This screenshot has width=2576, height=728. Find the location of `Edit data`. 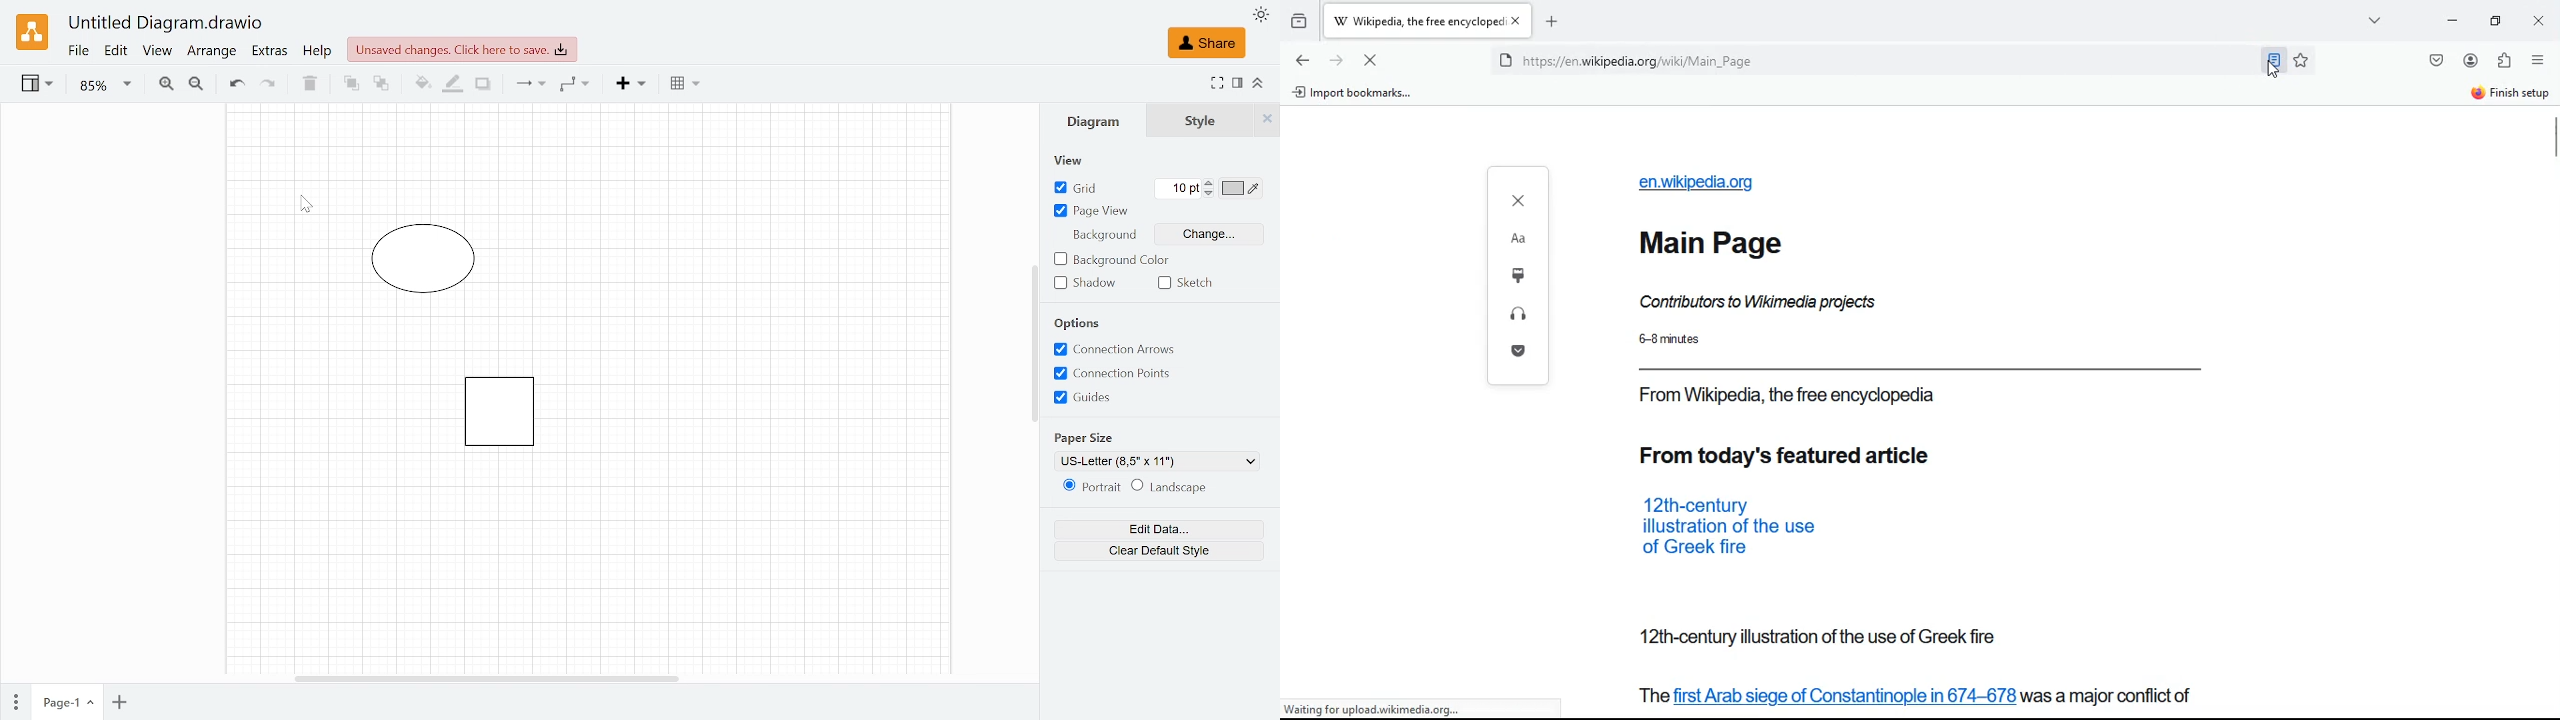

Edit data is located at coordinates (1159, 529).